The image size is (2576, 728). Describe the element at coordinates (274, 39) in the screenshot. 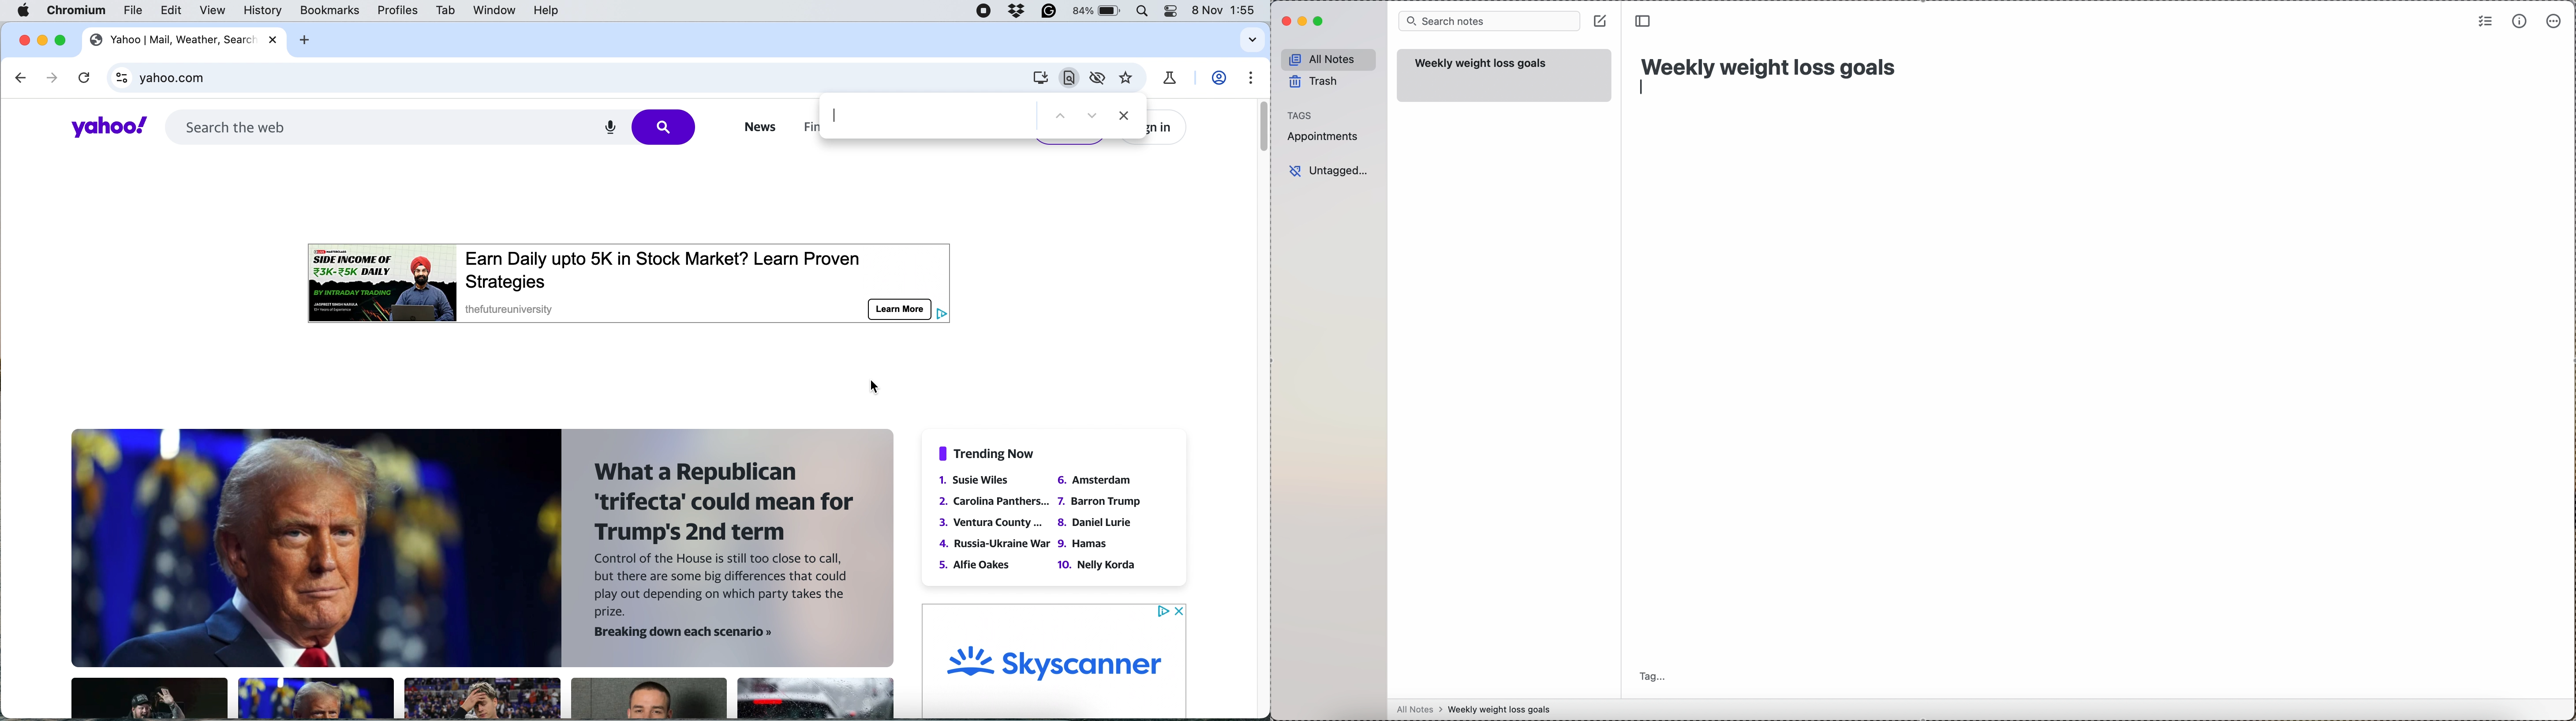

I see `close` at that location.